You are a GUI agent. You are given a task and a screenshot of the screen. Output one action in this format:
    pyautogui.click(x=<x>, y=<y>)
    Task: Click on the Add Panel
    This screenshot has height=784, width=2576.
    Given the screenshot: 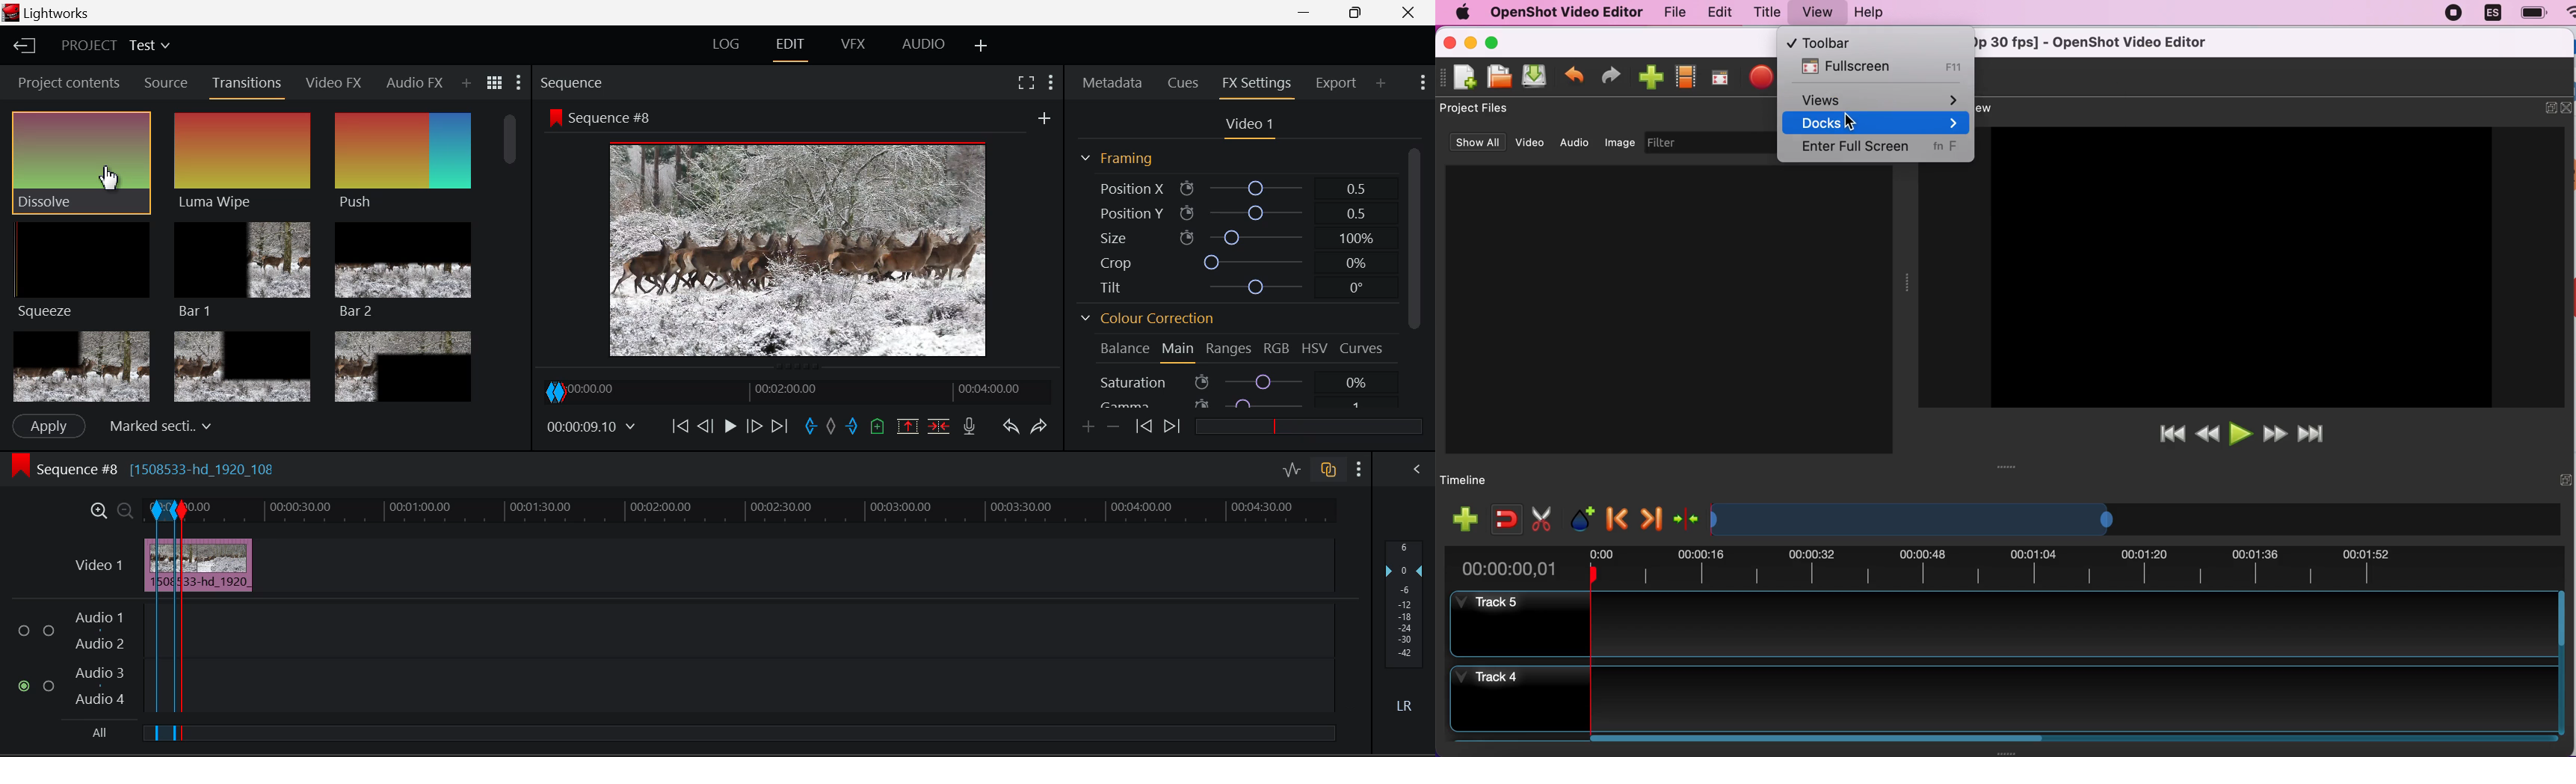 What is the action you would take?
    pyautogui.click(x=466, y=84)
    